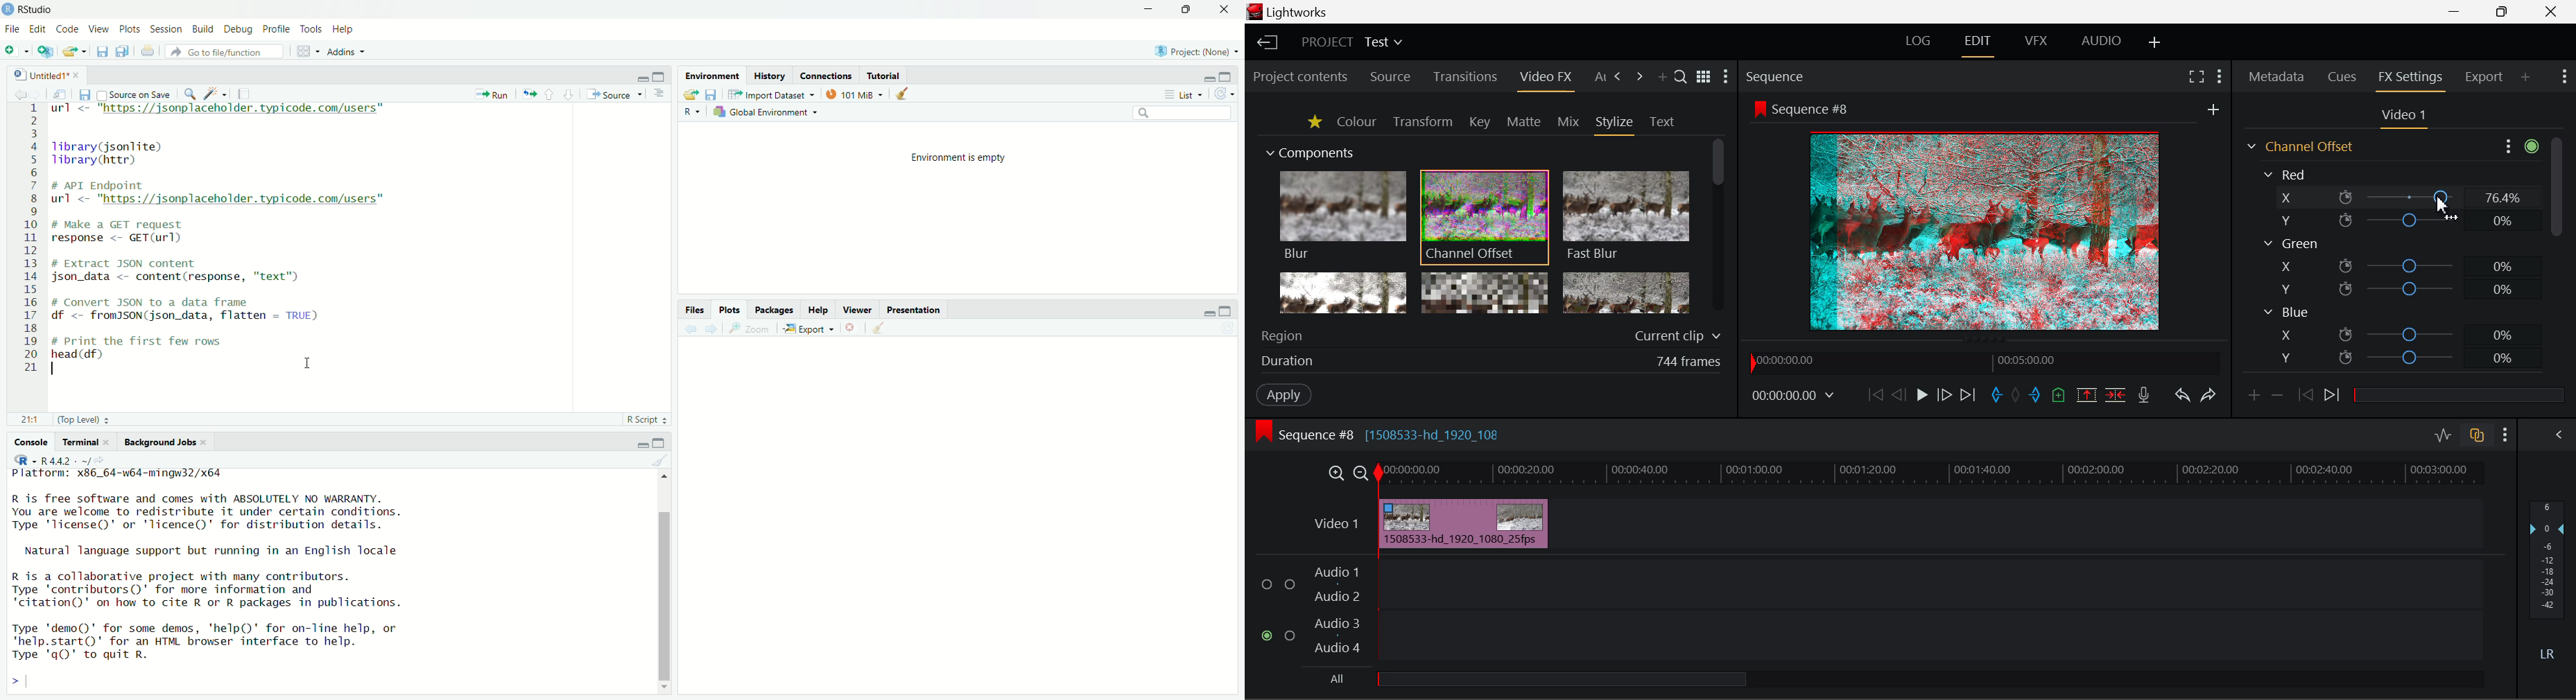 This screenshot has width=2576, height=700. What do you see at coordinates (691, 95) in the screenshot?
I see `Load` at bounding box center [691, 95].